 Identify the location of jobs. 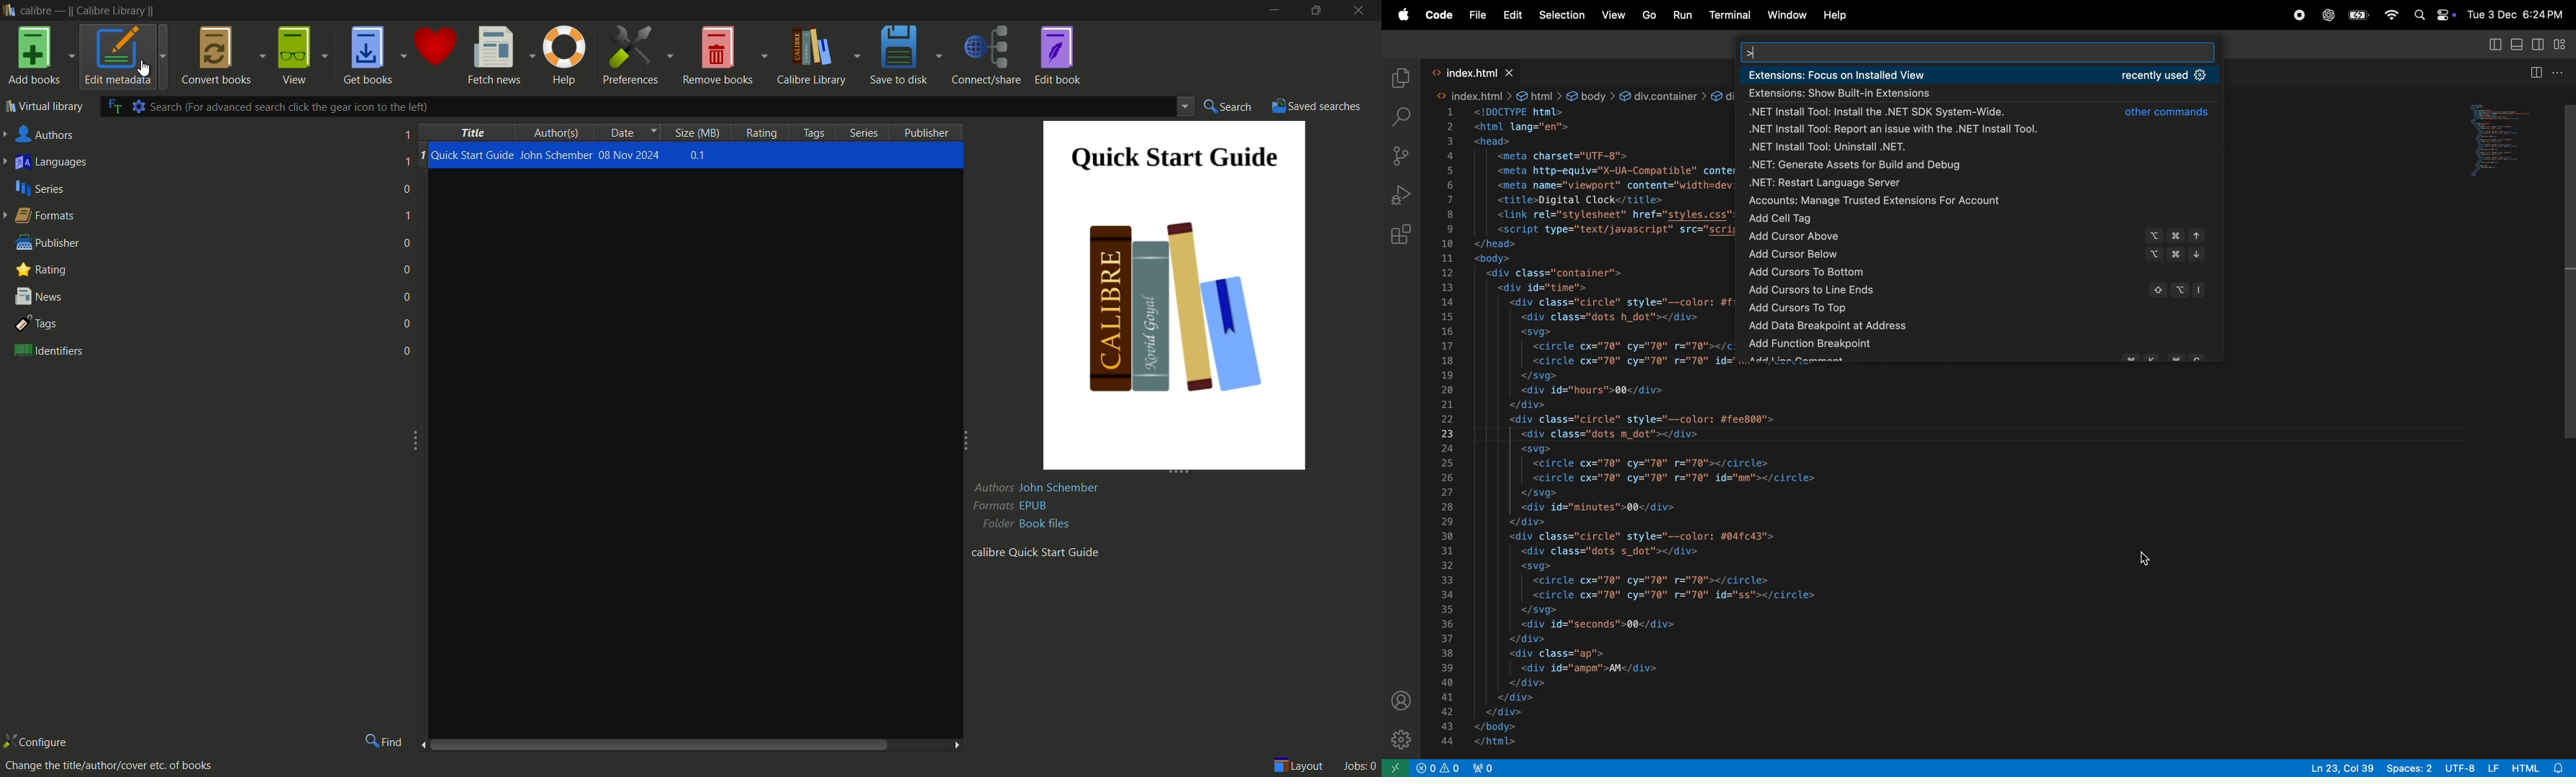
(1363, 767).